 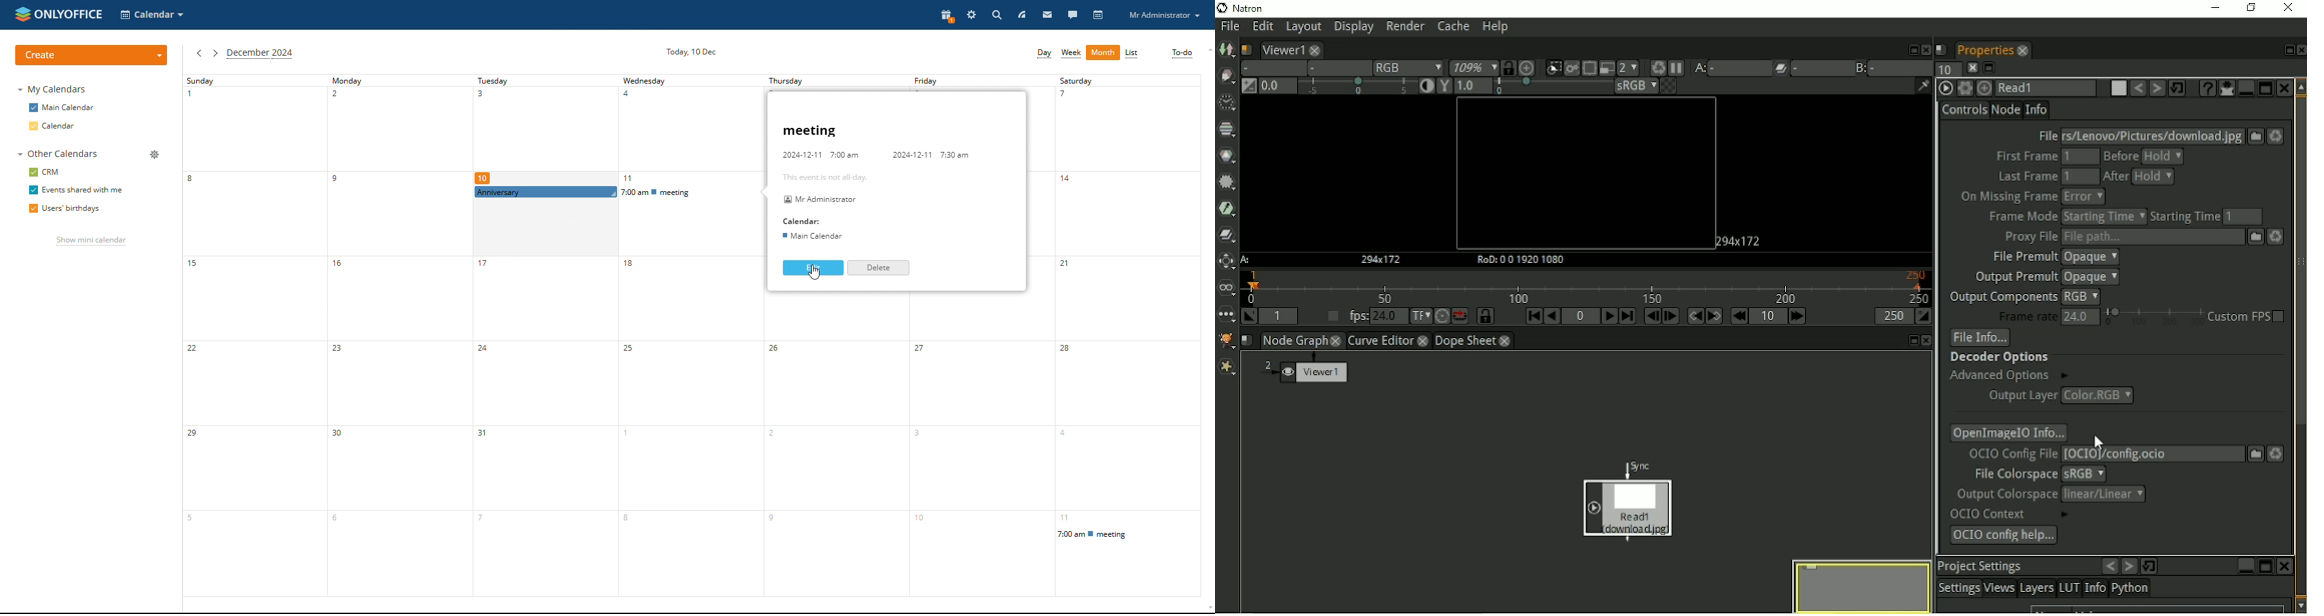 I want to click on next month, so click(x=215, y=53).